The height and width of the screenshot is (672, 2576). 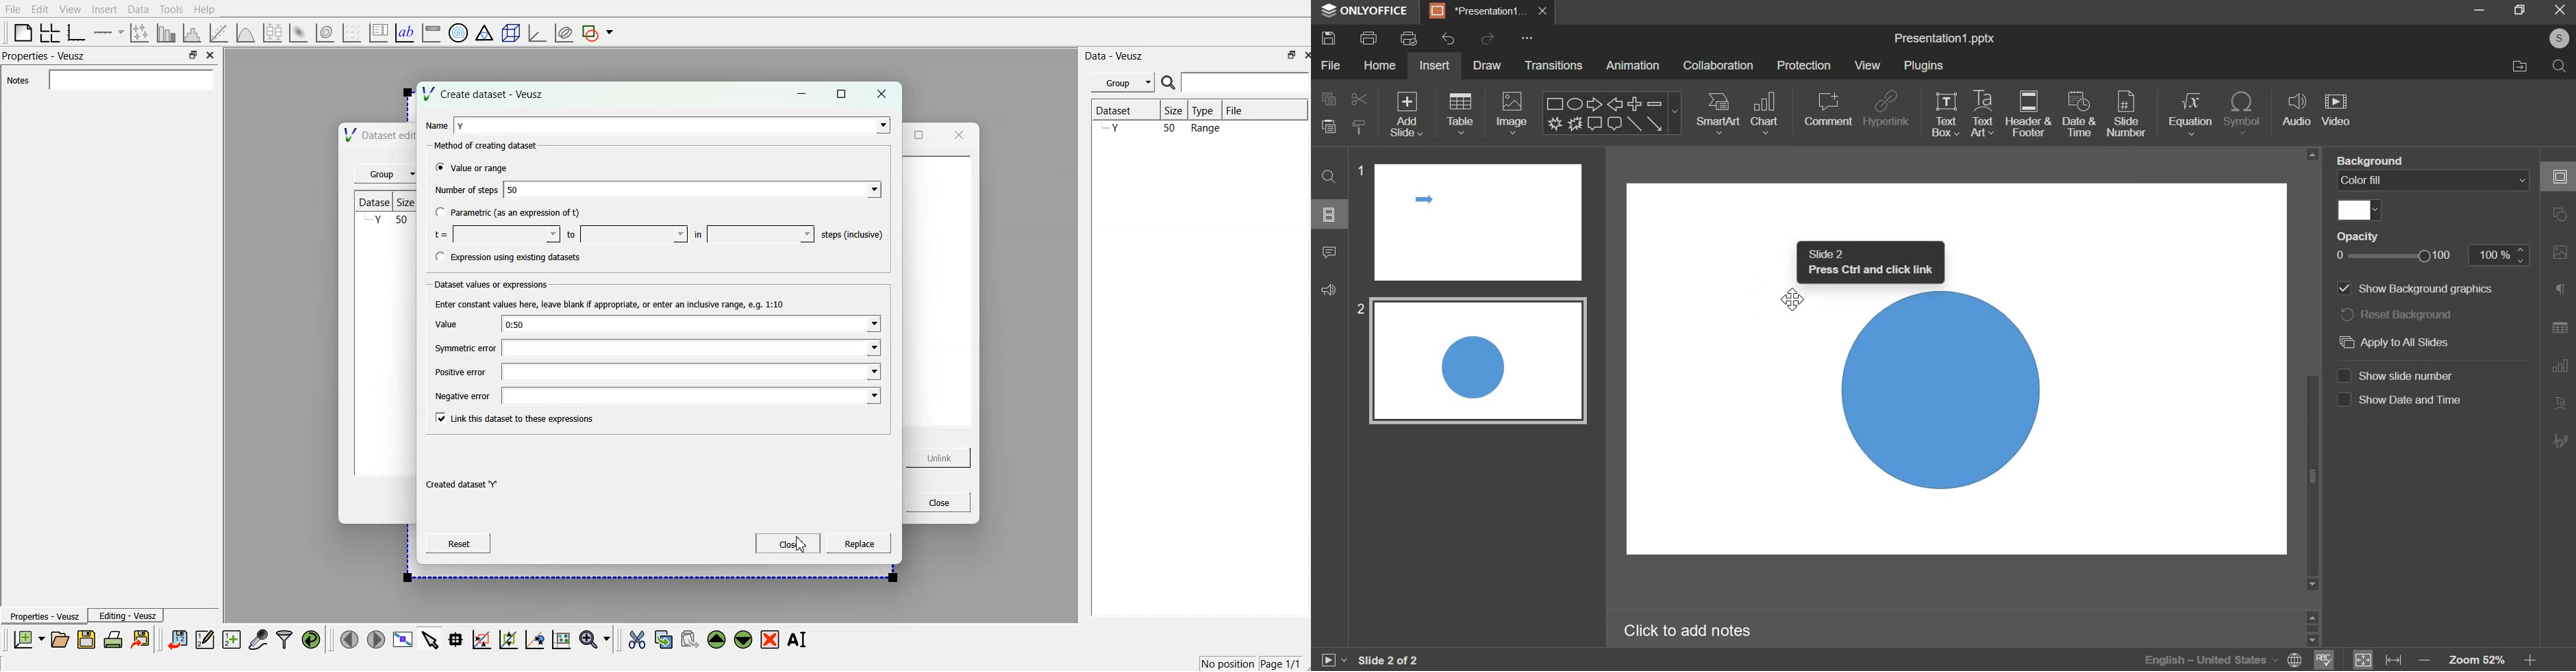 I want to click on plot box plots, so click(x=275, y=32).